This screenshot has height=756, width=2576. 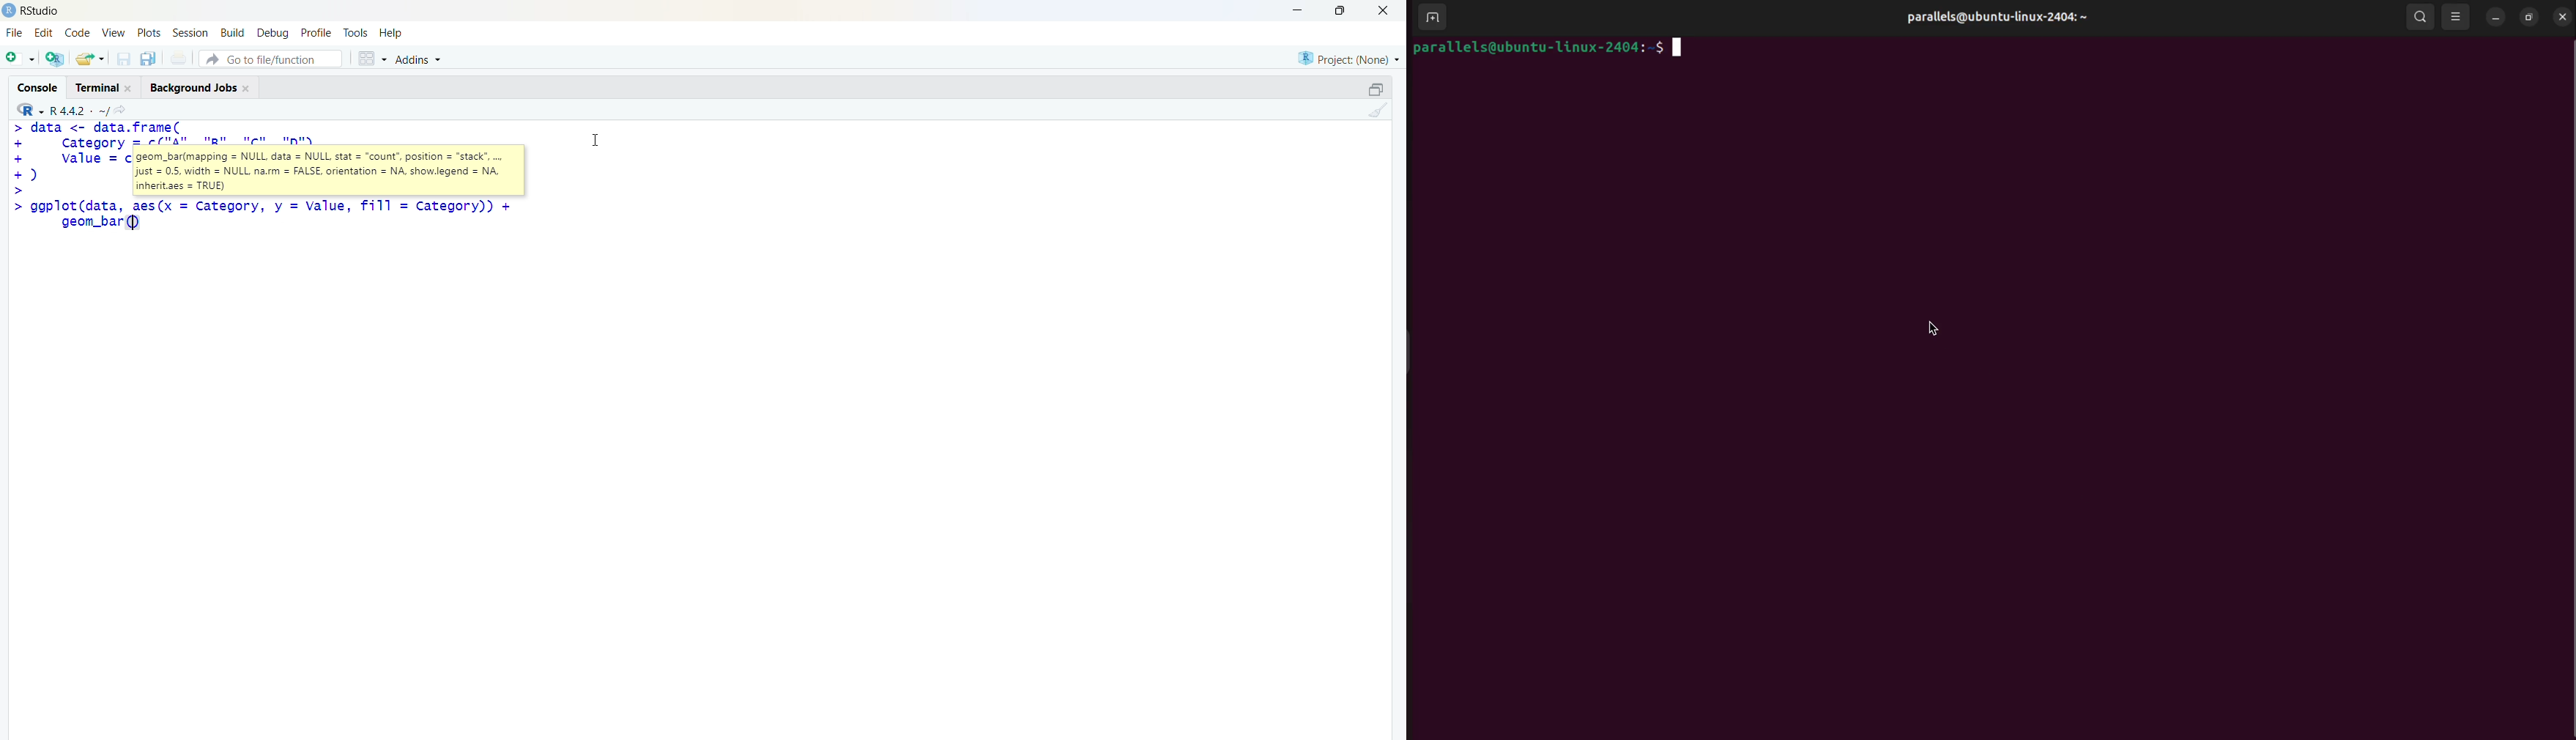 I want to click on minimize, so click(x=1302, y=10).